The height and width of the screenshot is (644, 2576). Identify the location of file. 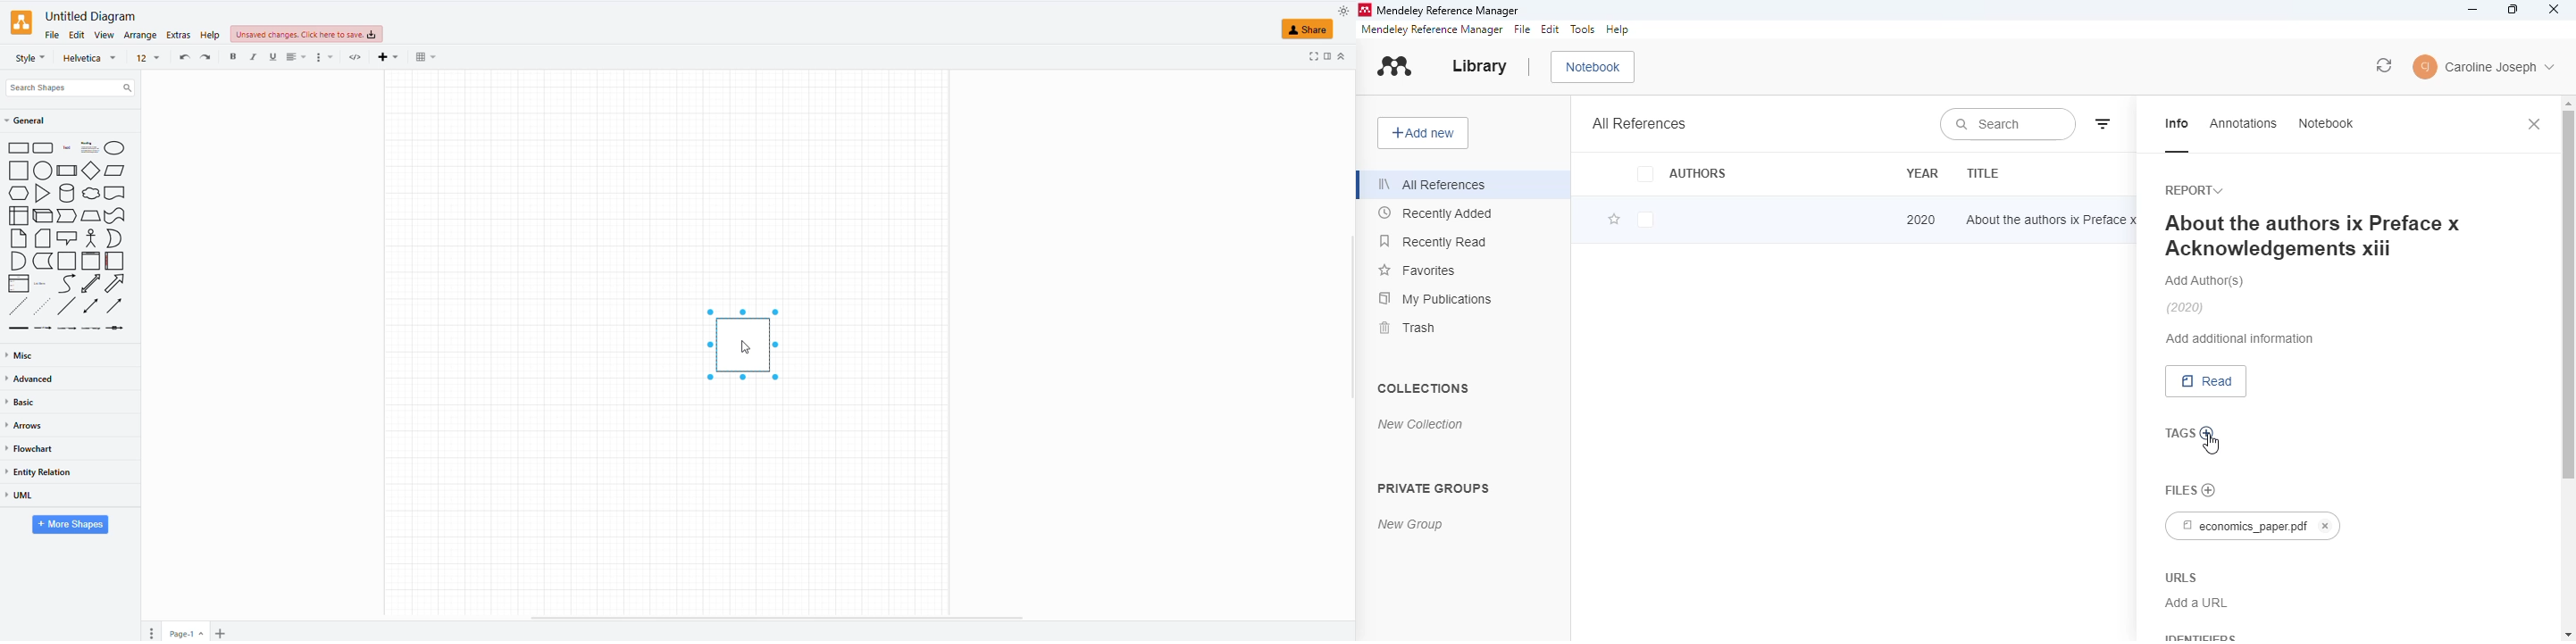
(52, 36).